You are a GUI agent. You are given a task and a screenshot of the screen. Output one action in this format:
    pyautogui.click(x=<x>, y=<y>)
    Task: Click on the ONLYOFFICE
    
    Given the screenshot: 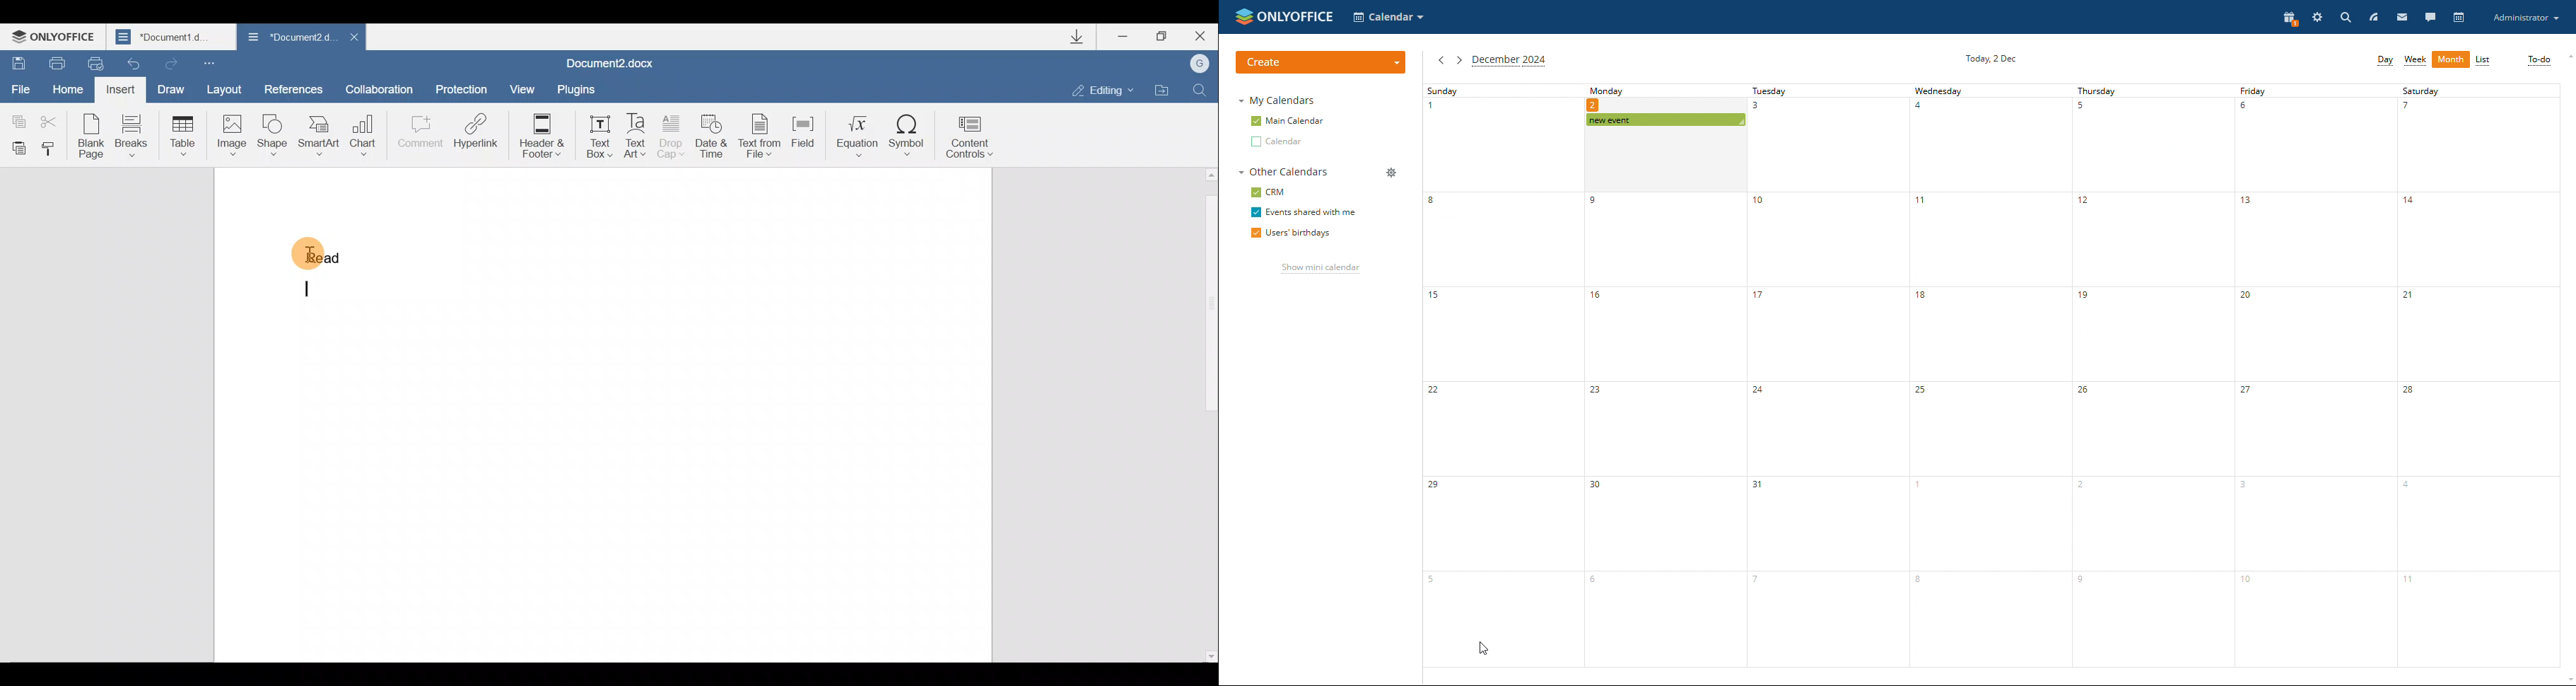 What is the action you would take?
    pyautogui.click(x=56, y=38)
    